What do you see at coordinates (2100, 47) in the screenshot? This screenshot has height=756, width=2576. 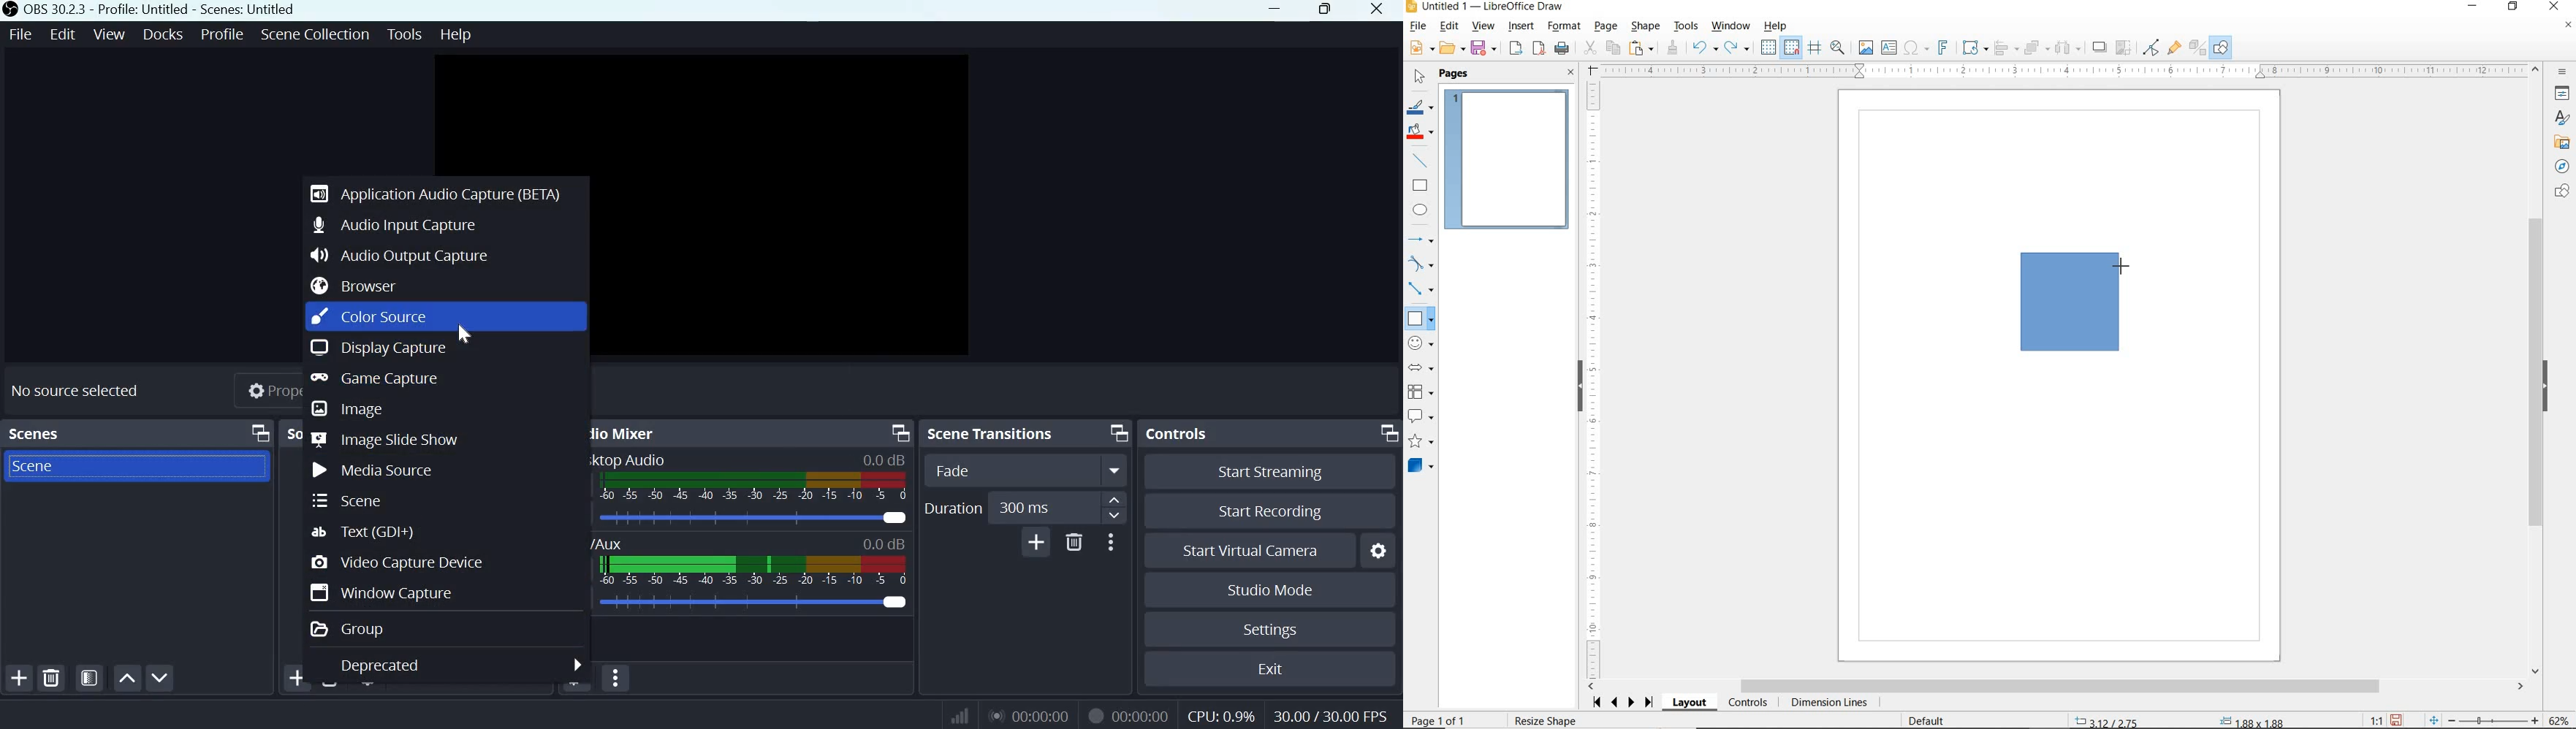 I see `SHADOW` at bounding box center [2100, 47].